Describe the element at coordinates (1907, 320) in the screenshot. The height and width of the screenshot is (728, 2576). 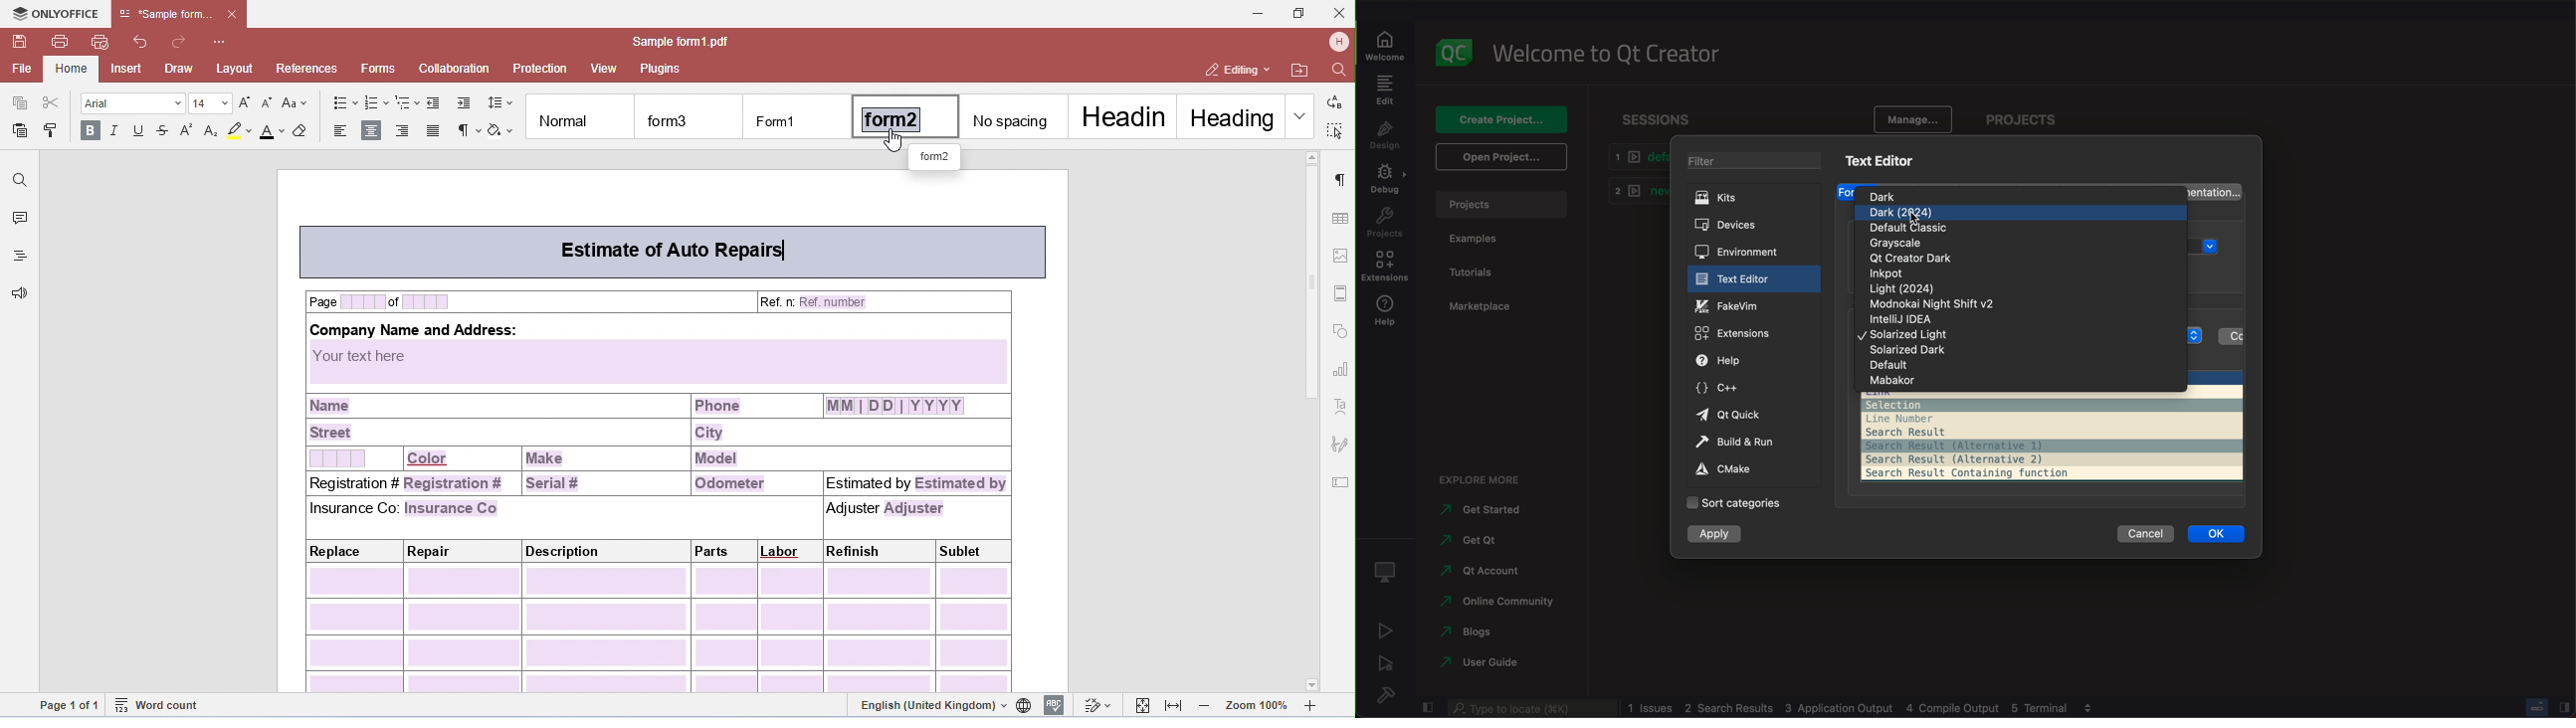
I see `idea` at that location.